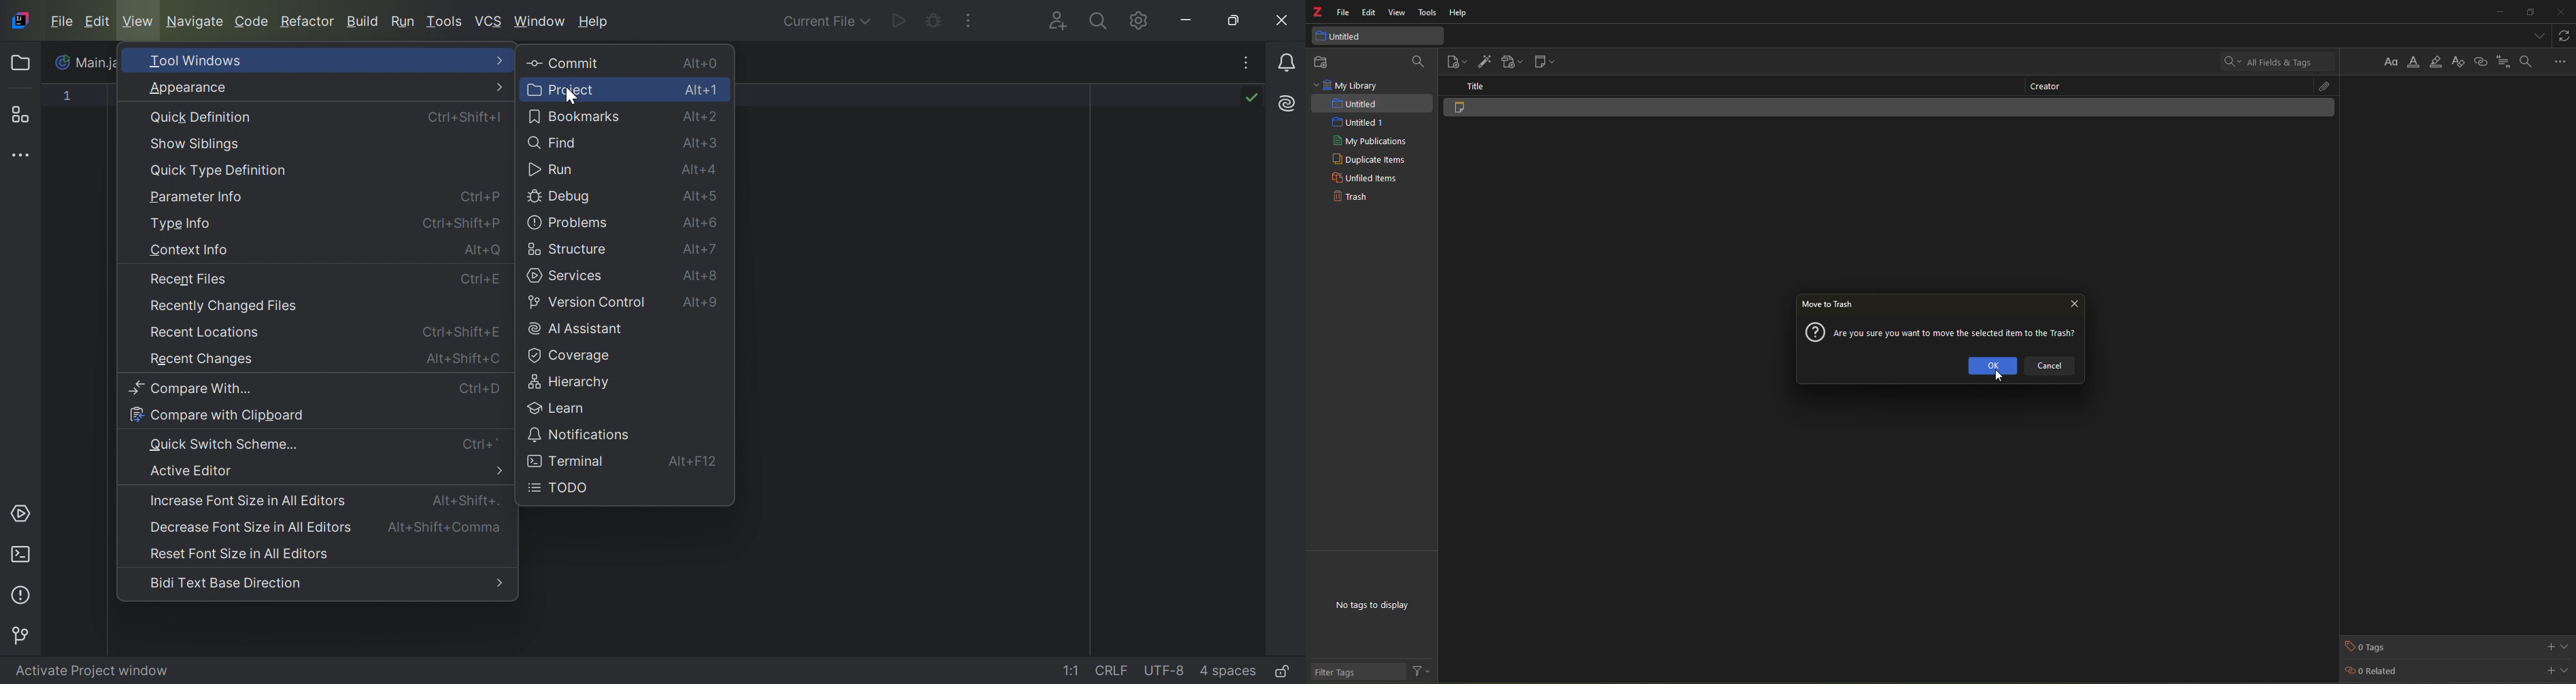  I want to click on untitled 1, so click(1357, 123).